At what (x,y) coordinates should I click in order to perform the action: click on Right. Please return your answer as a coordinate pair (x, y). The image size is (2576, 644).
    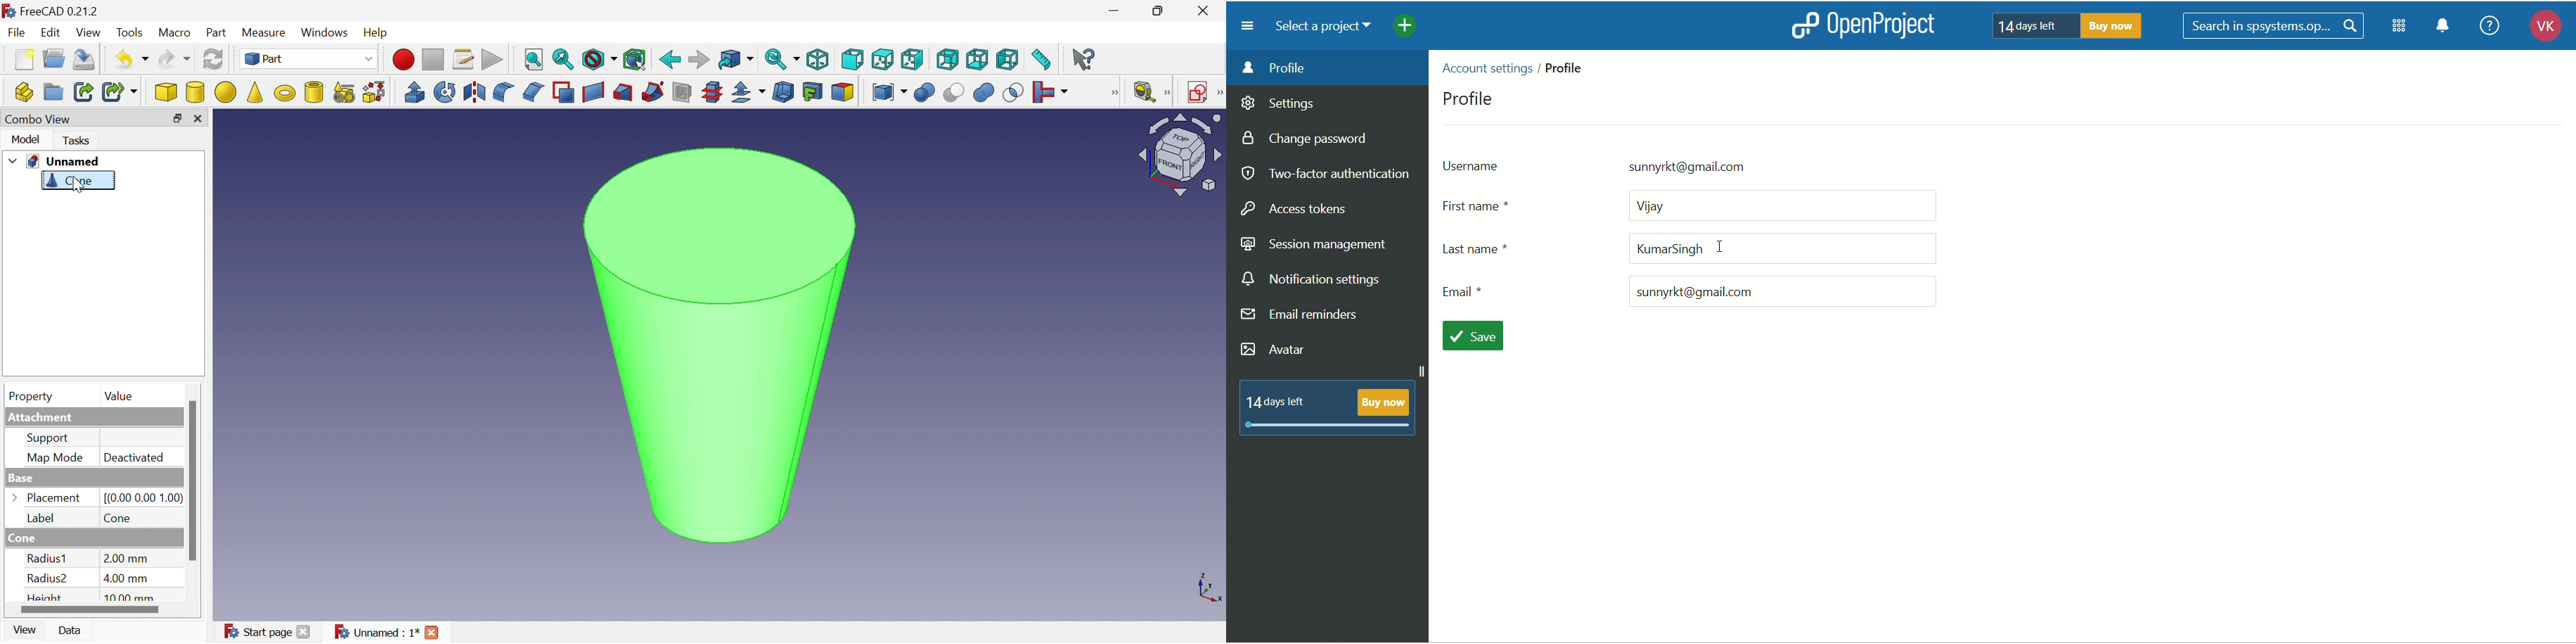
    Looking at the image, I should click on (913, 59).